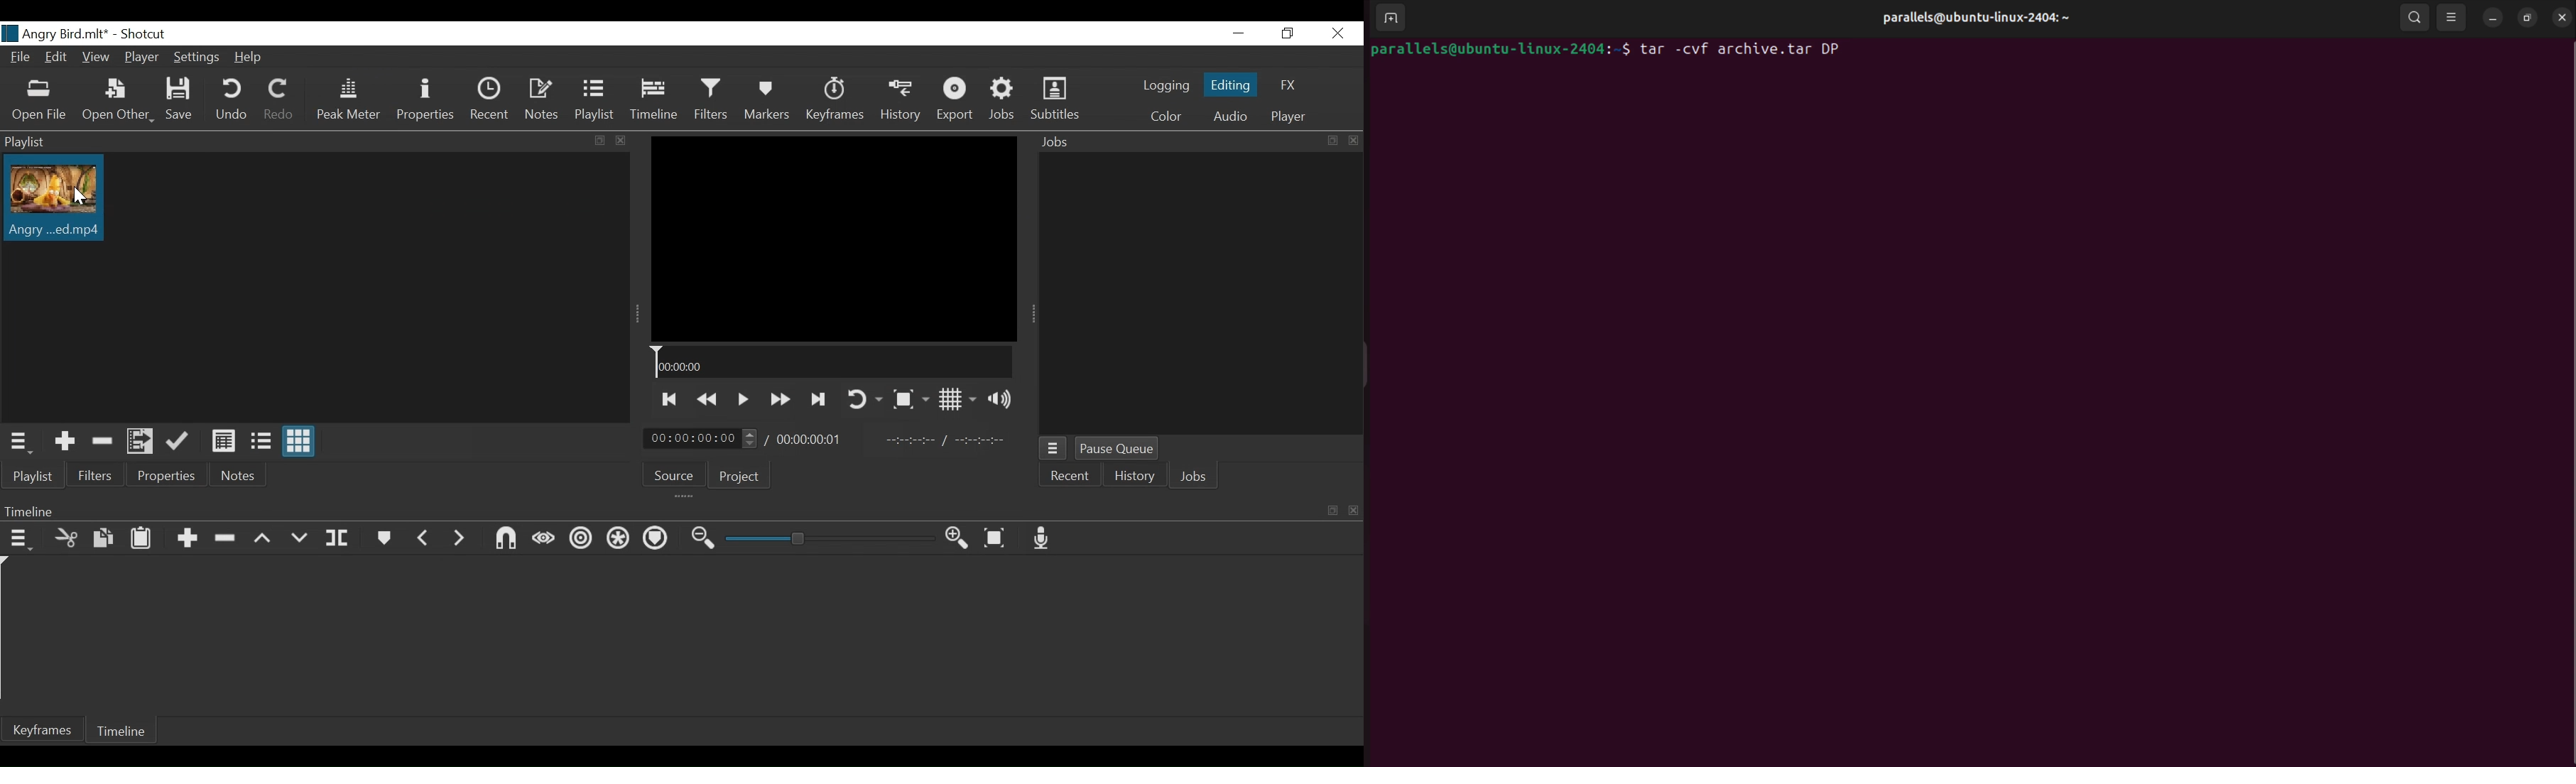 The width and height of the screenshot is (2576, 784). I want to click on Current uration, so click(701, 437).